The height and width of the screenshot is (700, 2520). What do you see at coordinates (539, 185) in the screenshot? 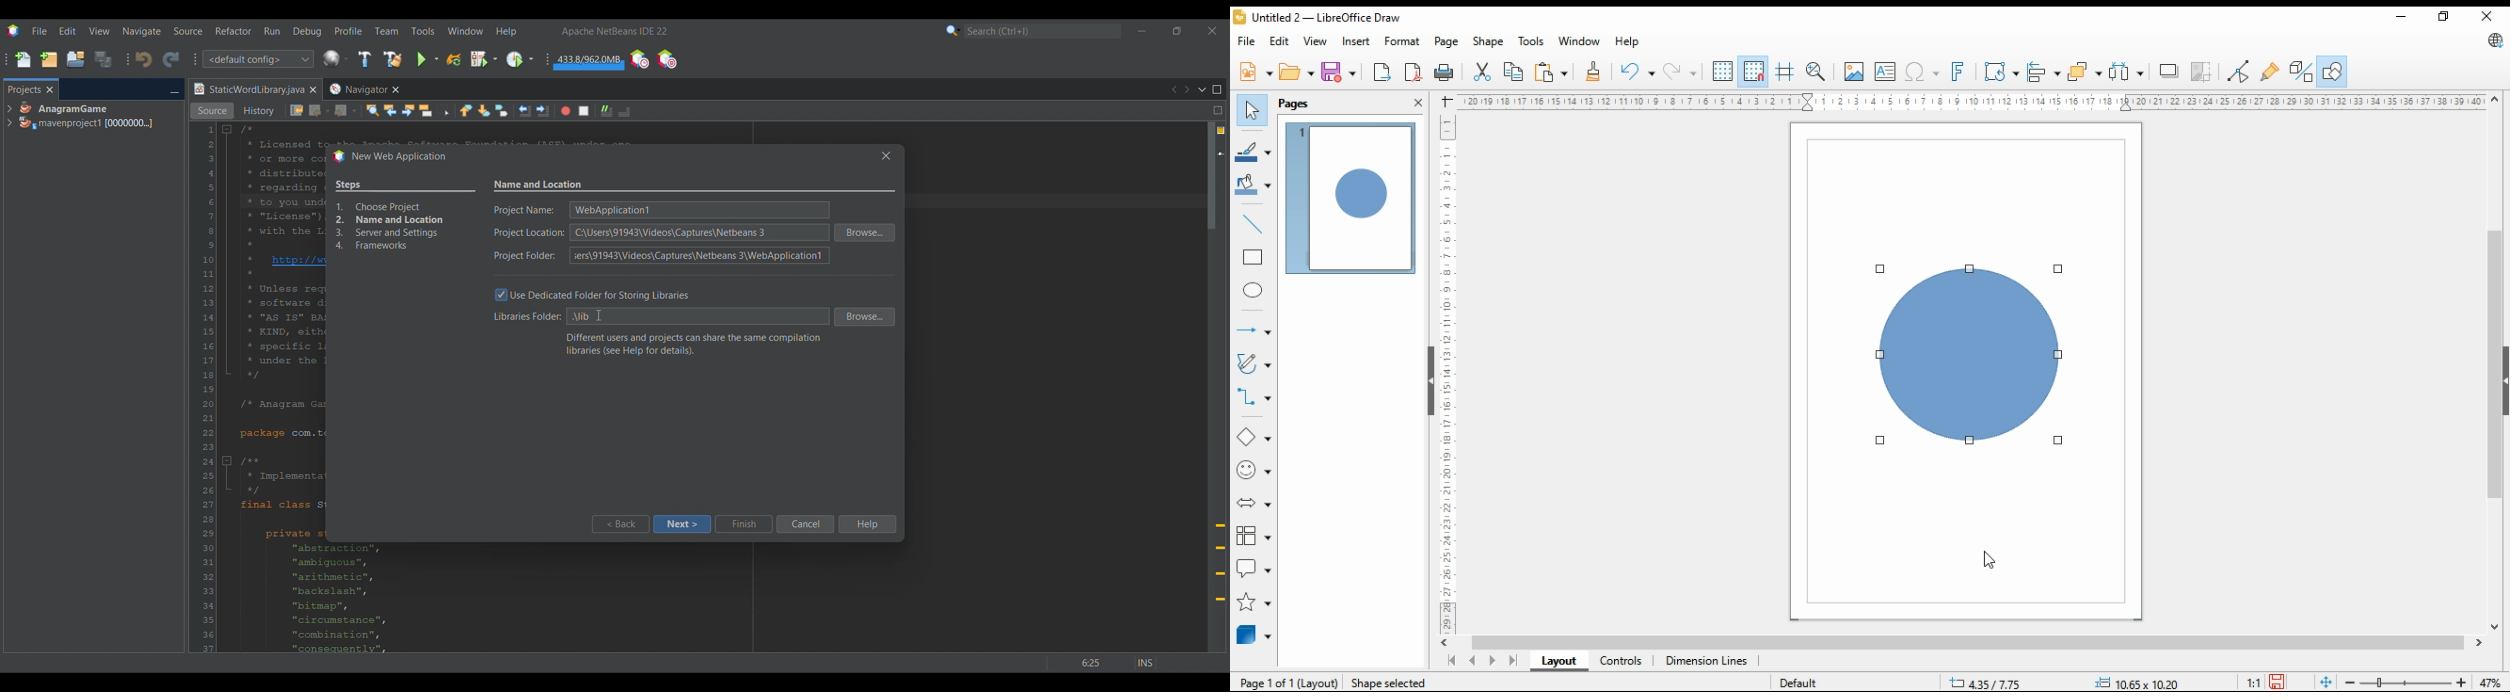
I see `Settings name` at bounding box center [539, 185].